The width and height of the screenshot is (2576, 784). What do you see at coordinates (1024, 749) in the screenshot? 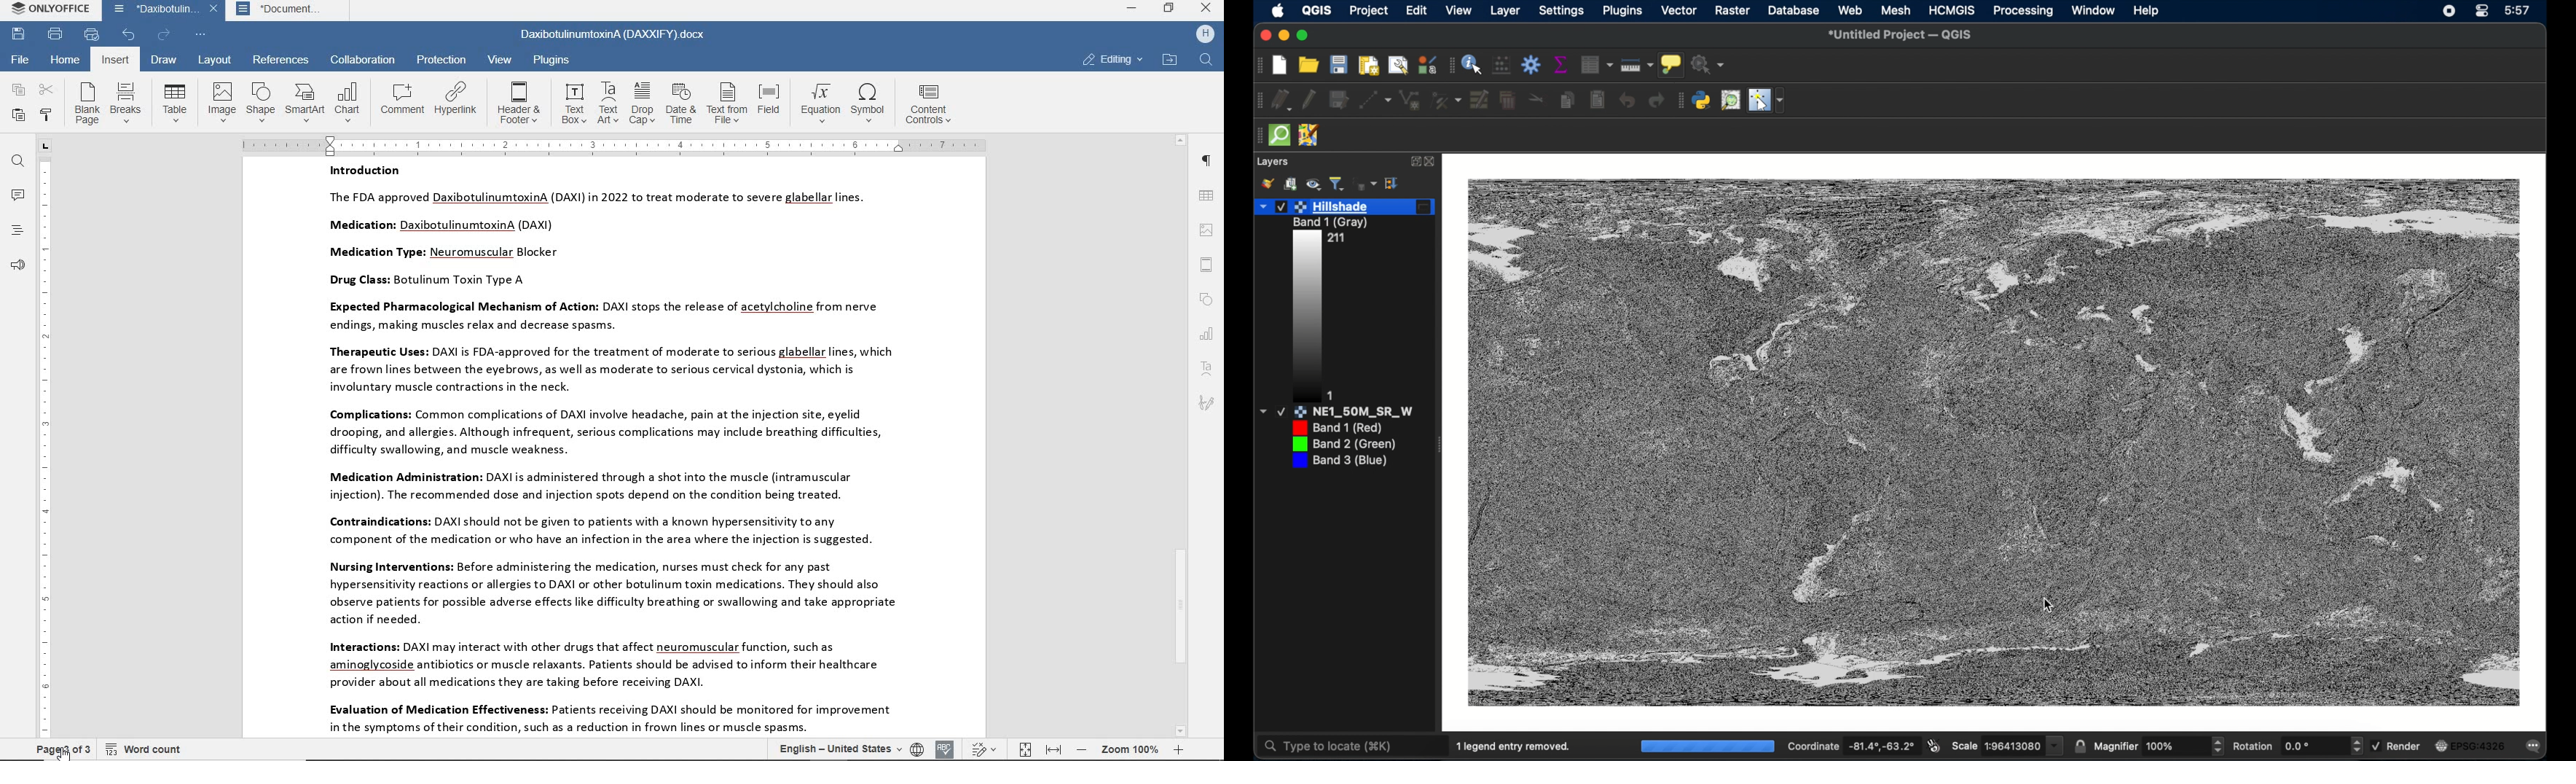
I see `fit to page` at bounding box center [1024, 749].